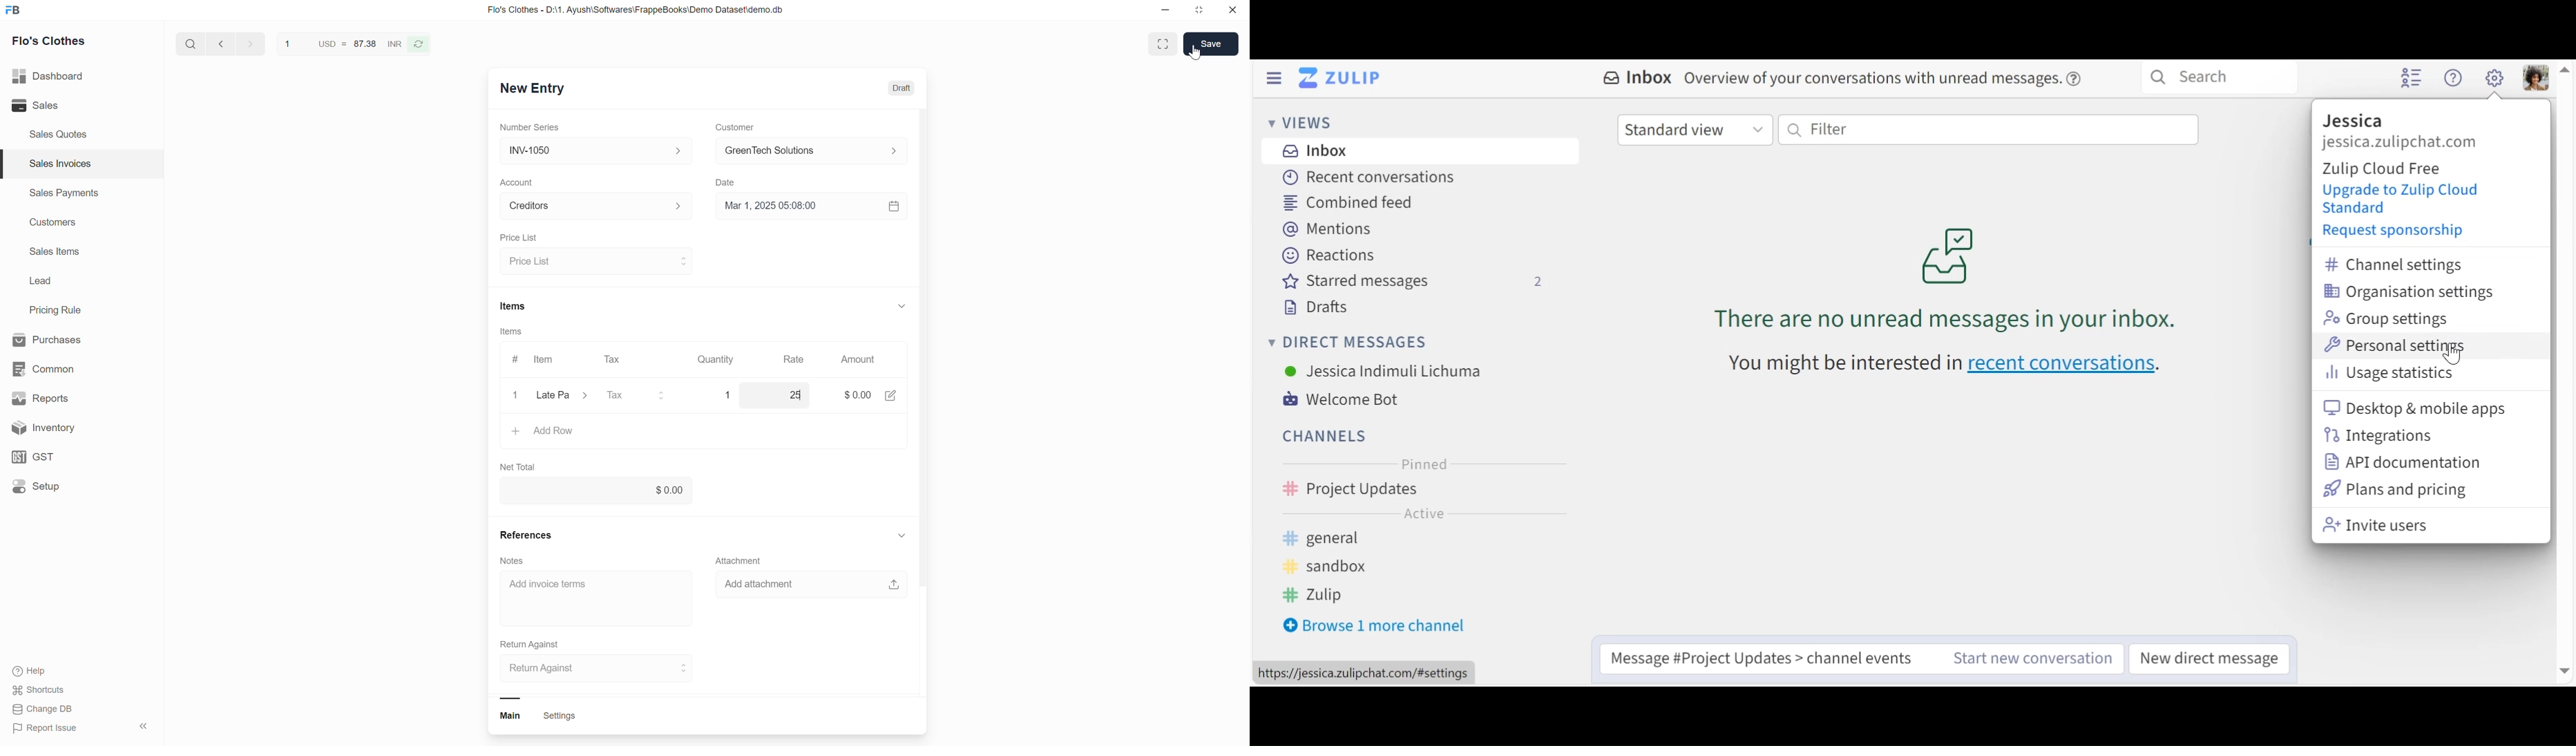  Describe the element at coordinates (421, 47) in the screenshot. I see `refresh` at that location.